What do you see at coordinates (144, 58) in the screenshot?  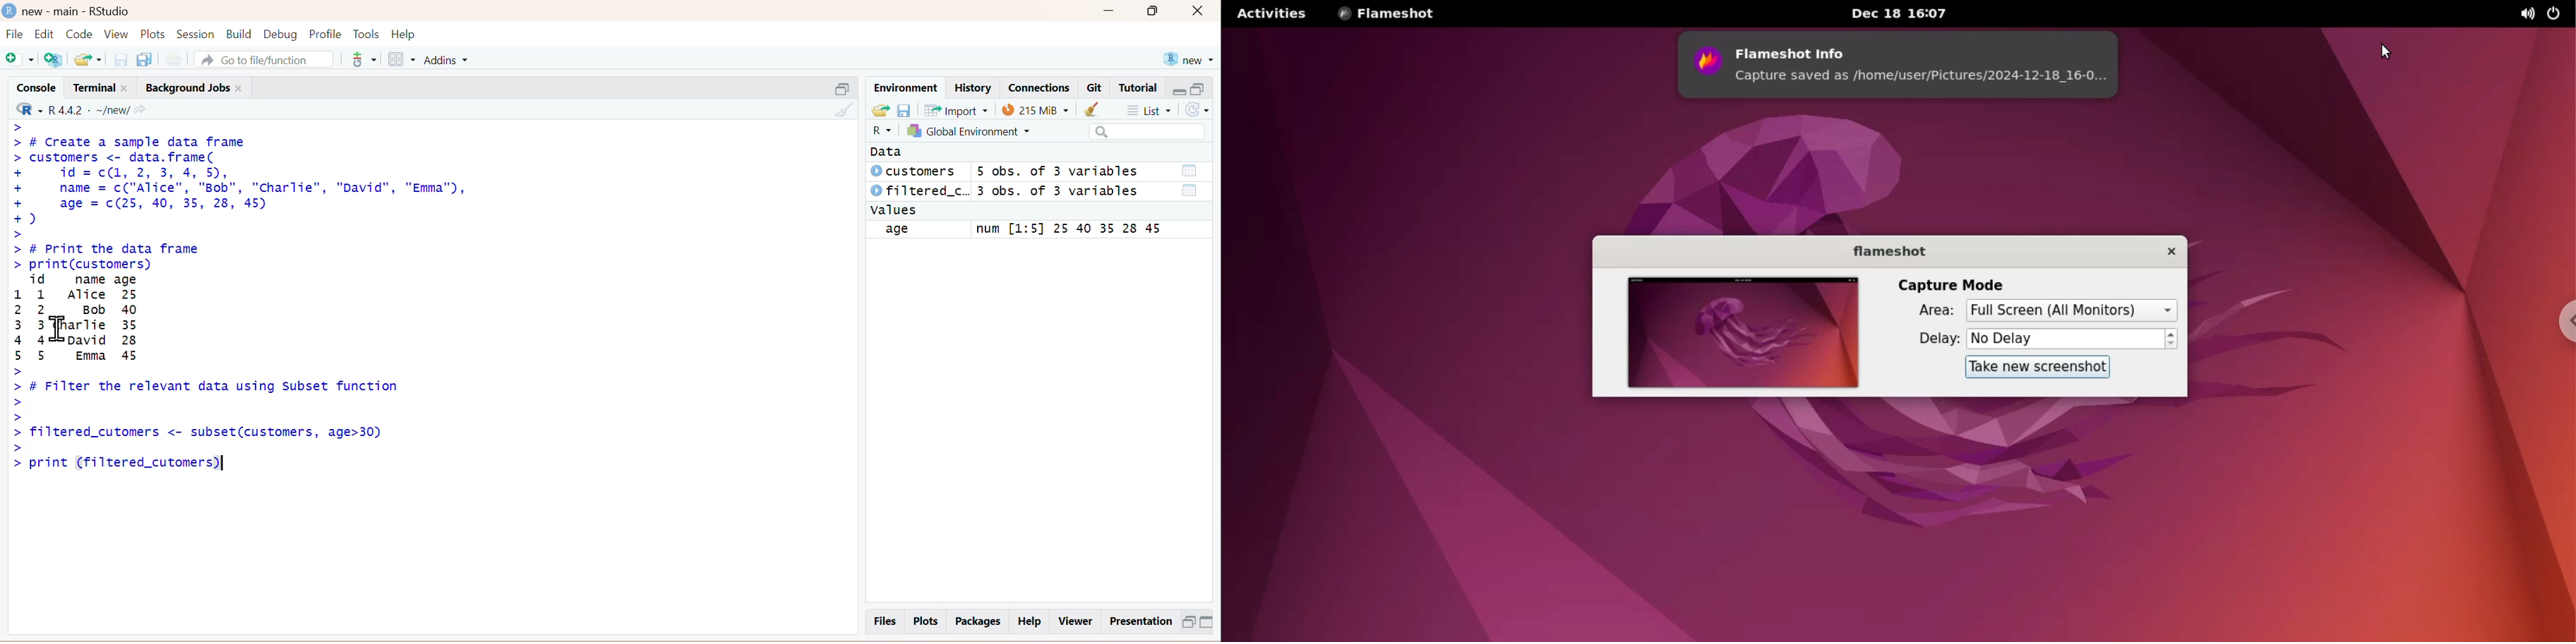 I see `save all` at bounding box center [144, 58].